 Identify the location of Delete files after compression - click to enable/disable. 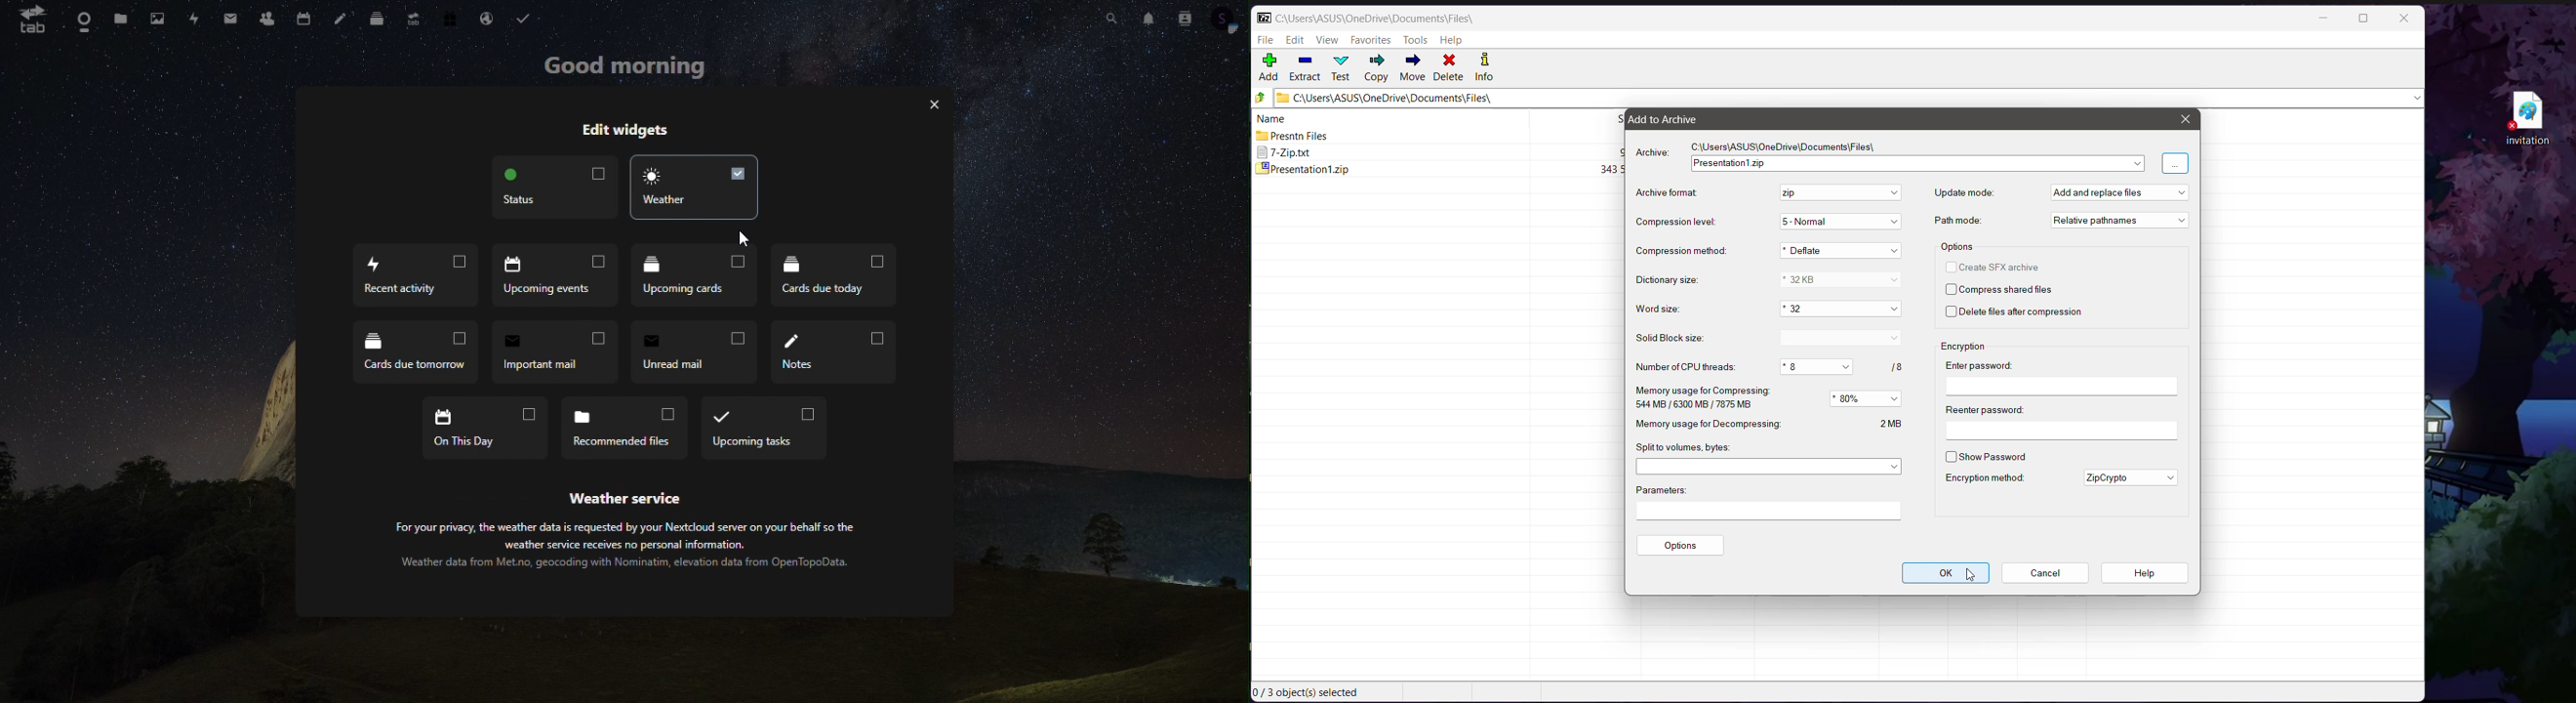
(2019, 313).